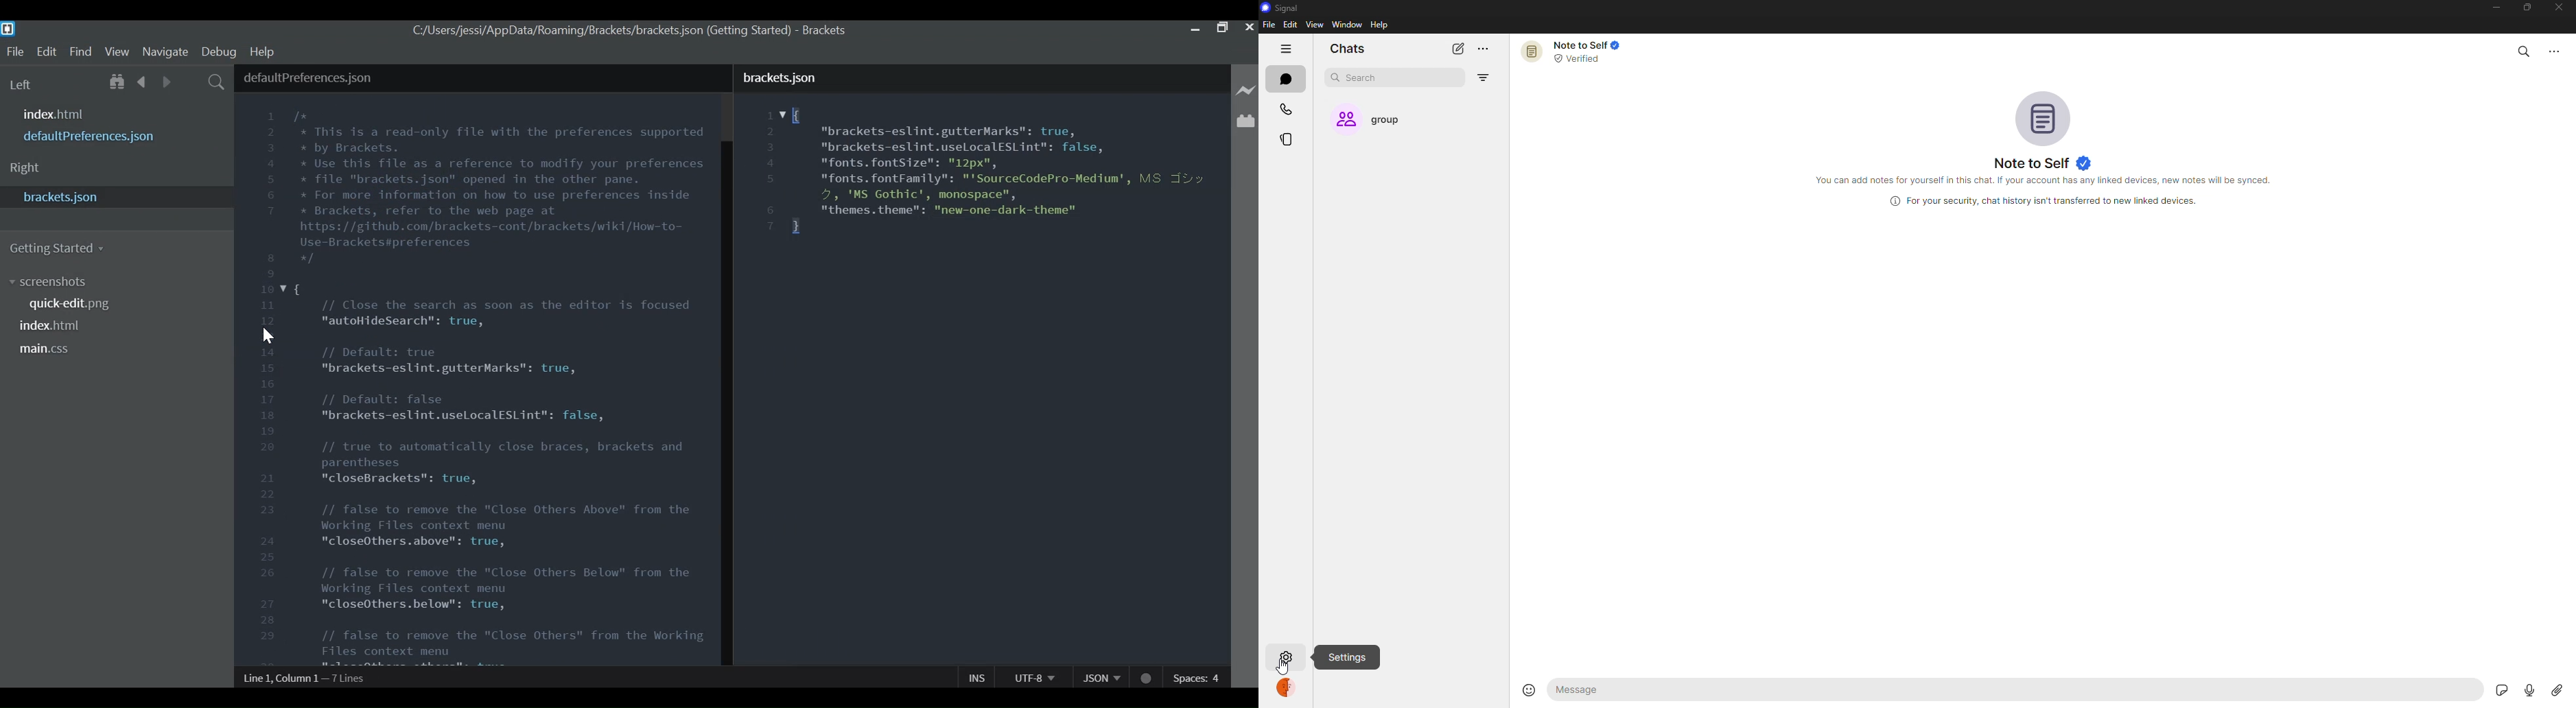  I want to click on 123456789101112131415161718192021, so click(268, 387).